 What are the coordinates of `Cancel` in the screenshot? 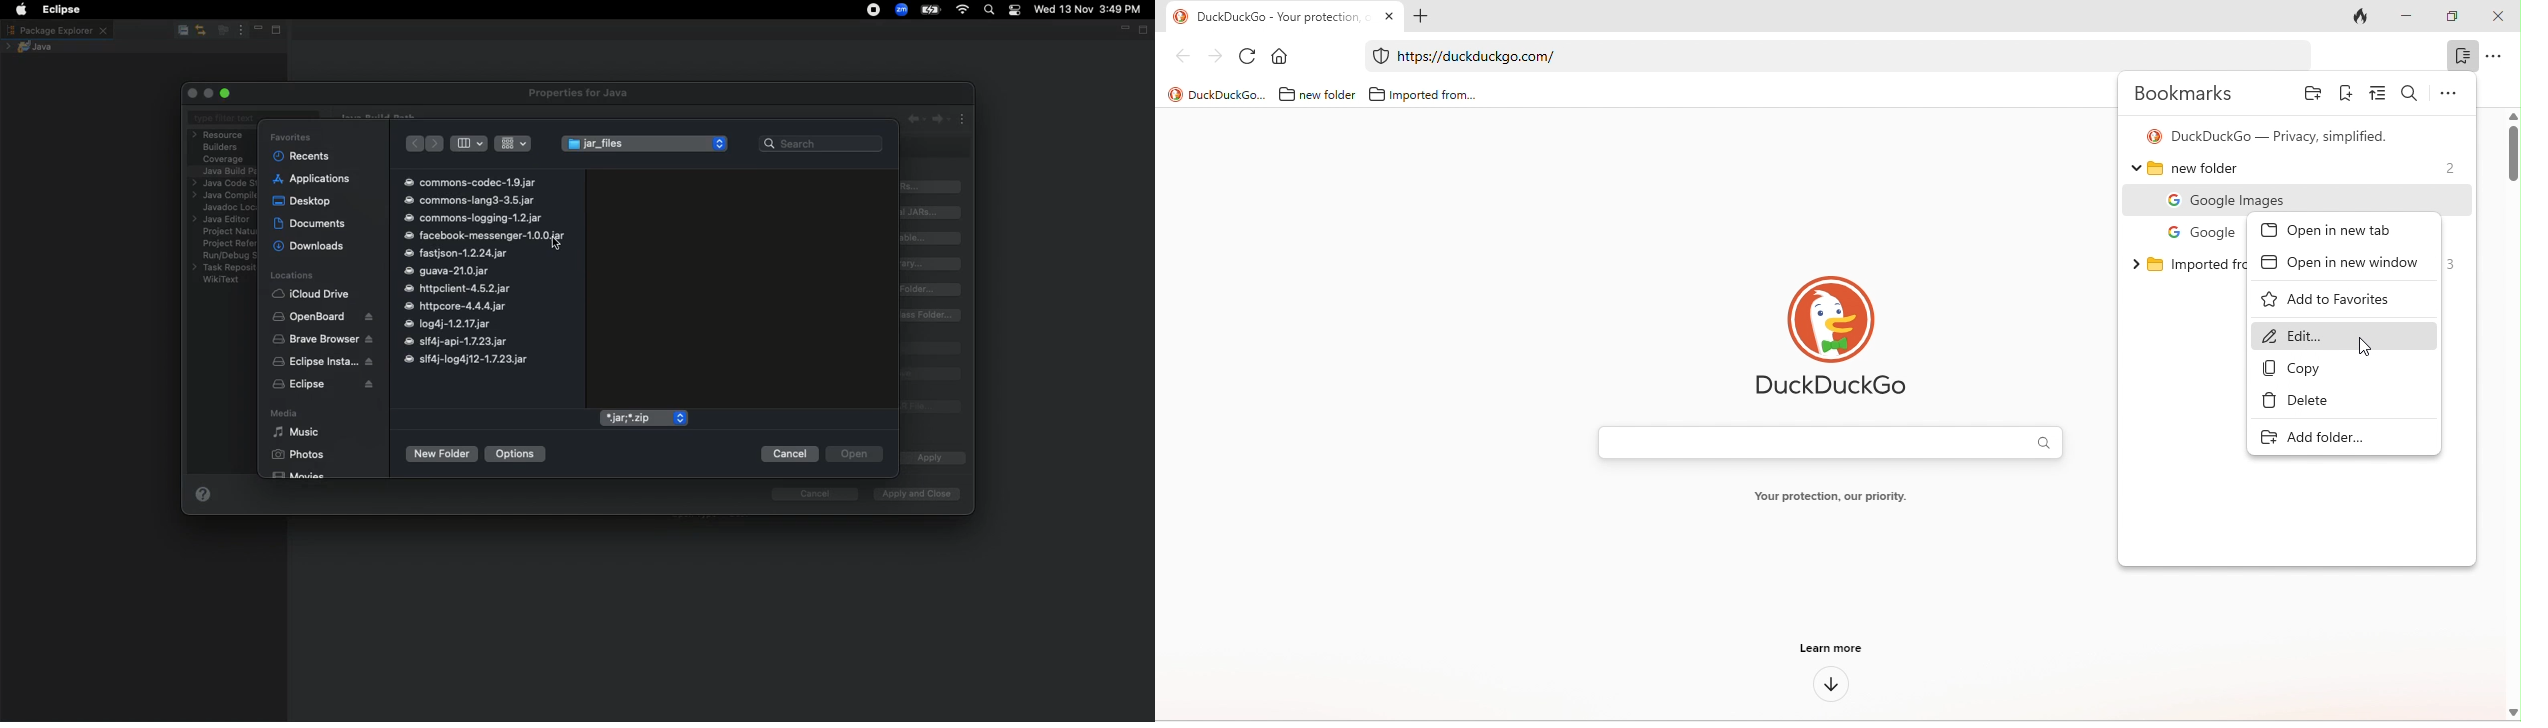 It's located at (789, 454).